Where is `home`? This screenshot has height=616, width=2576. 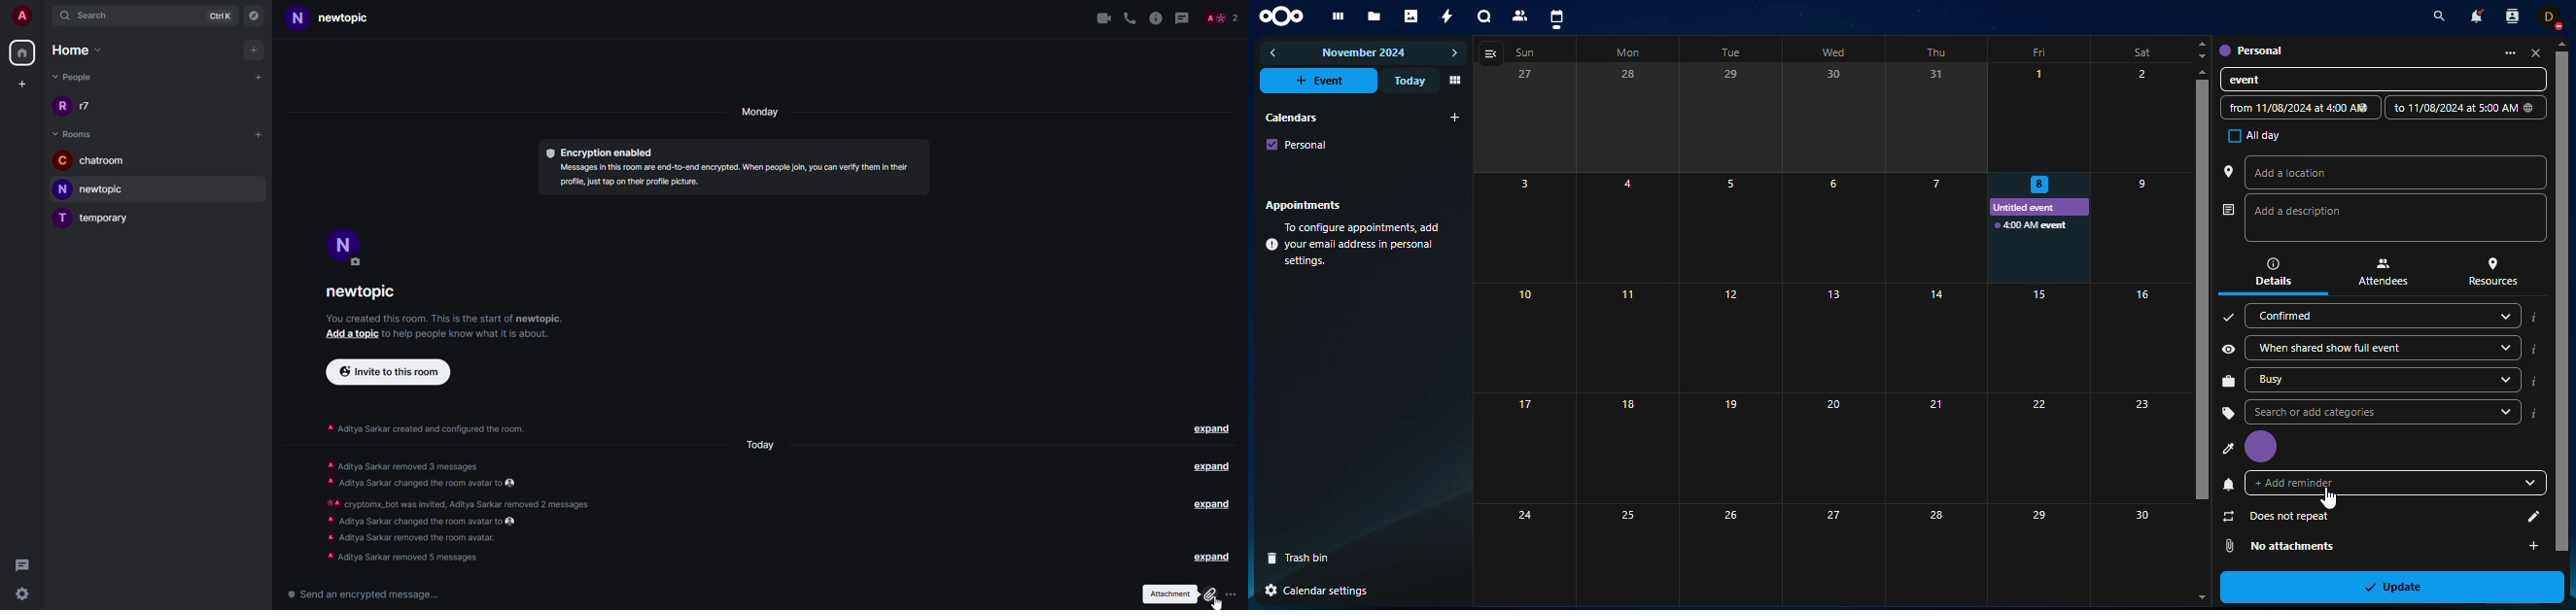
home is located at coordinates (23, 53).